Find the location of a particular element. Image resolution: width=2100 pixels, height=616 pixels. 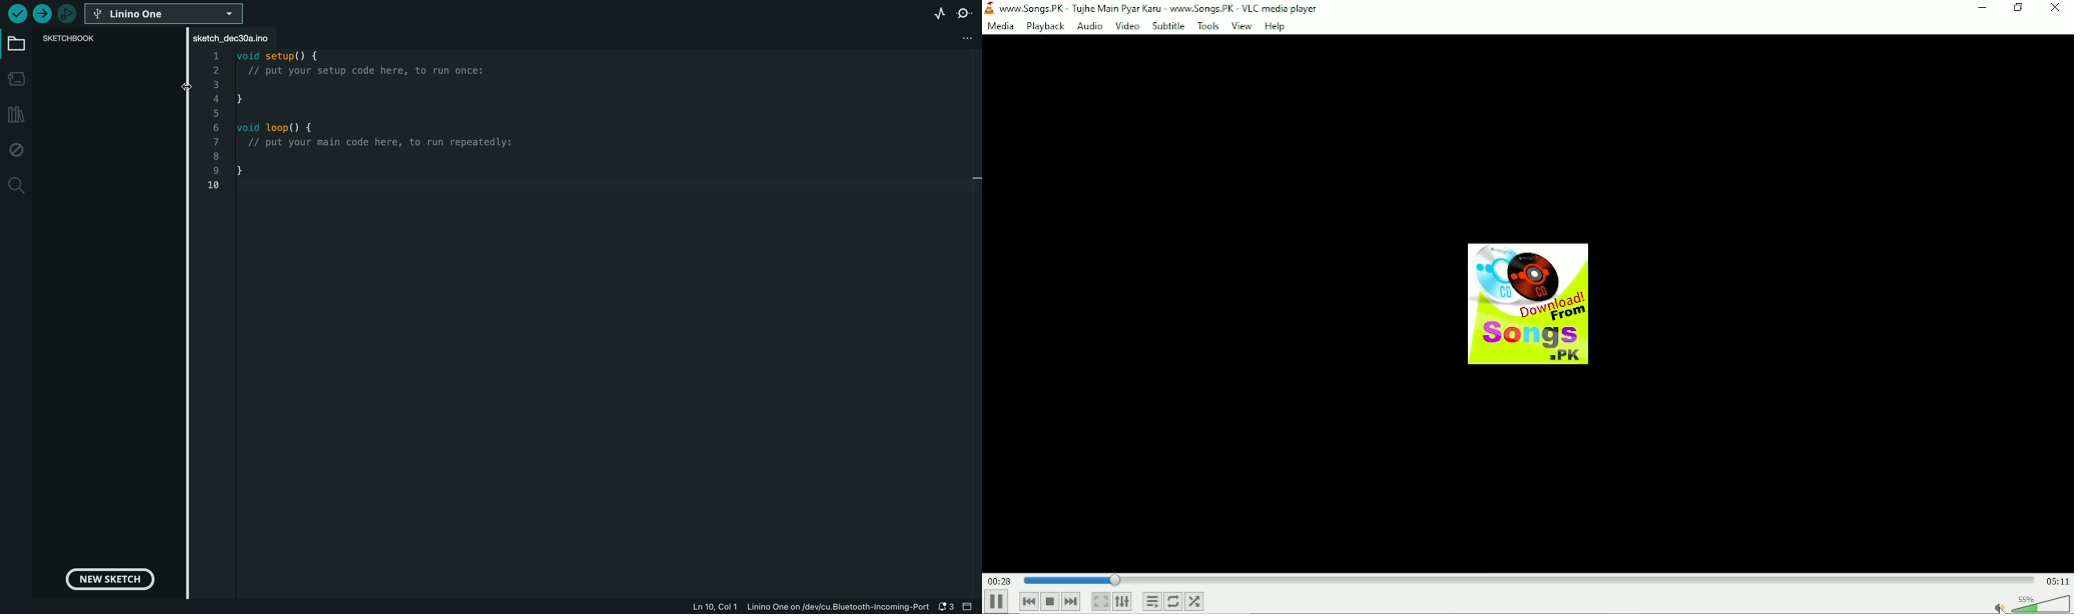

Media is located at coordinates (1001, 25).